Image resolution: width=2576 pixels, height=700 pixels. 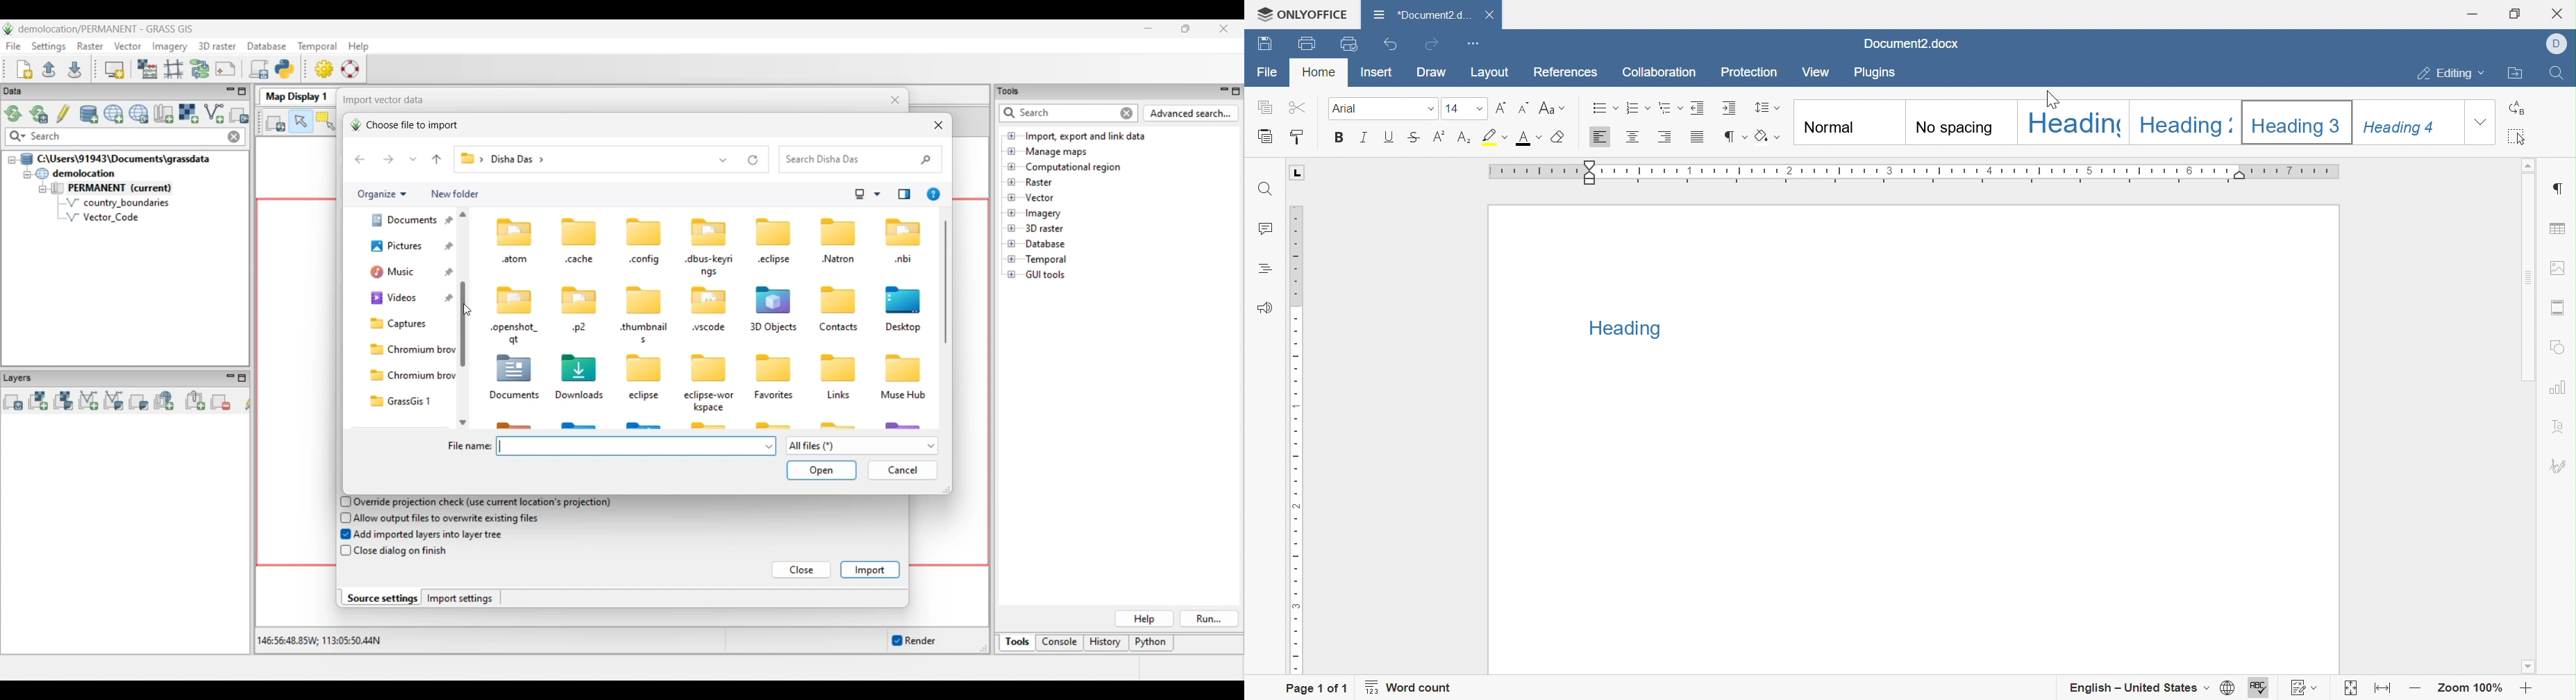 I want to click on Scroll Up, so click(x=2532, y=167).